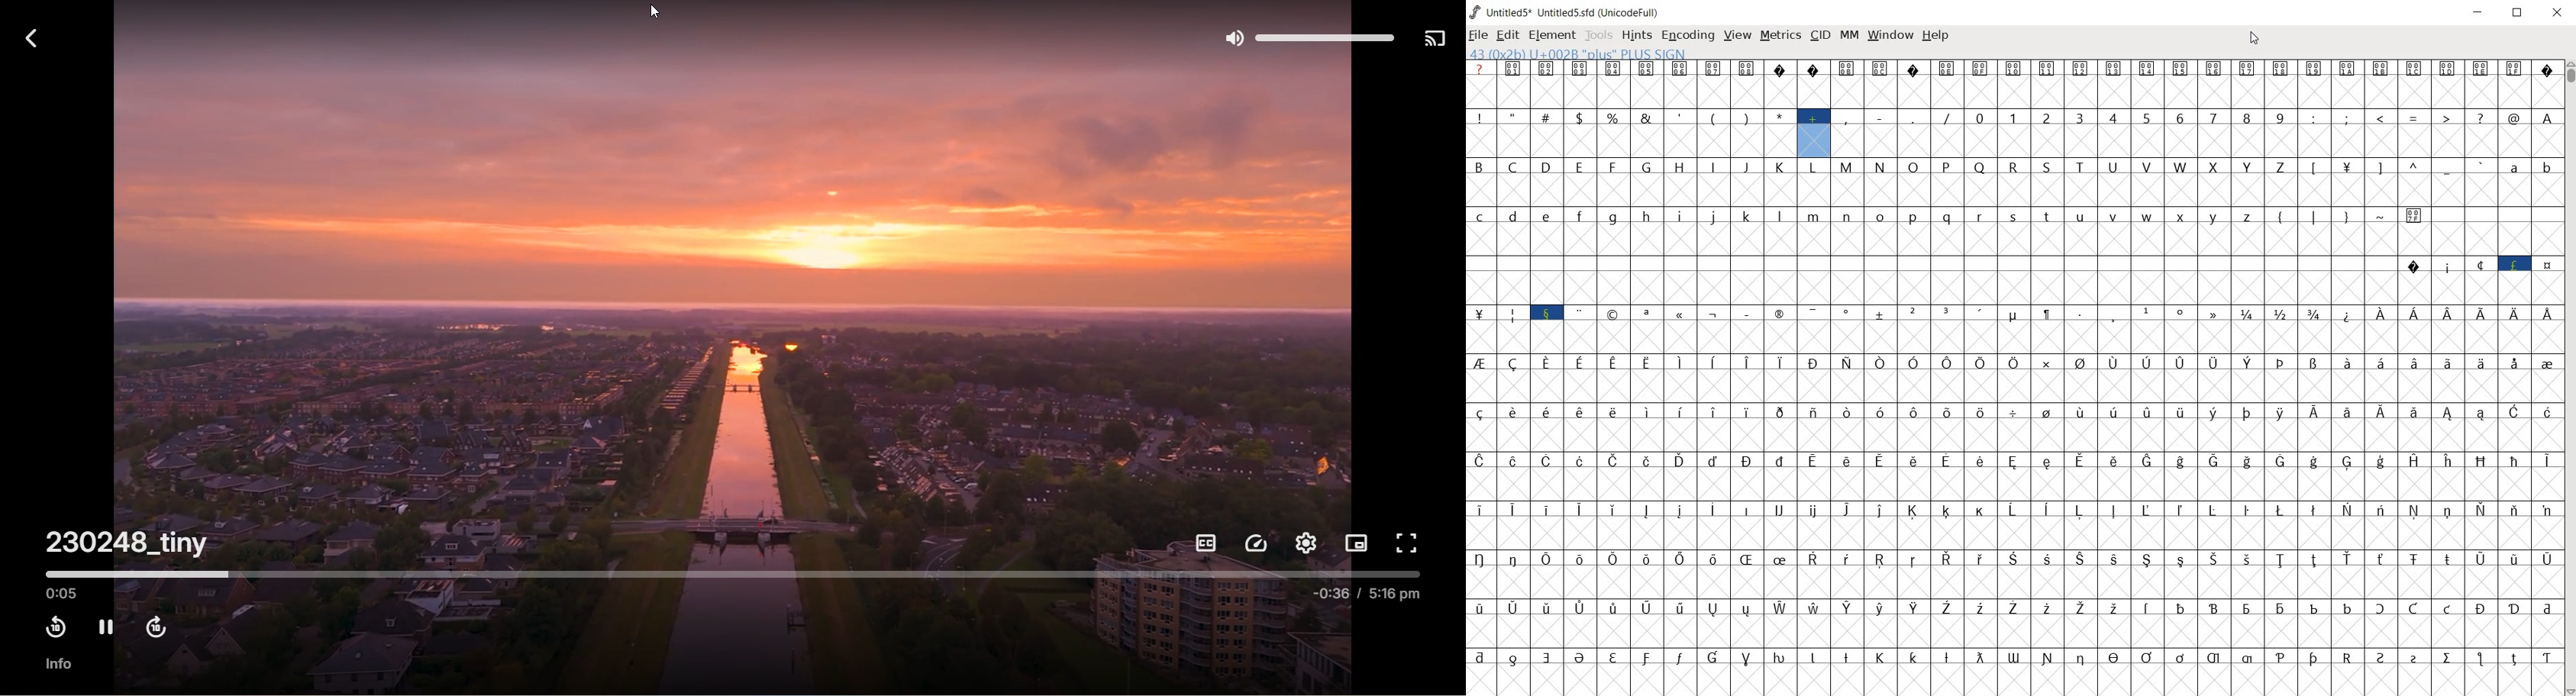 The width and height of the screenshot is (2576, 700). I want to click on -0.36 / 5.16 pm, so click(1367, 598).